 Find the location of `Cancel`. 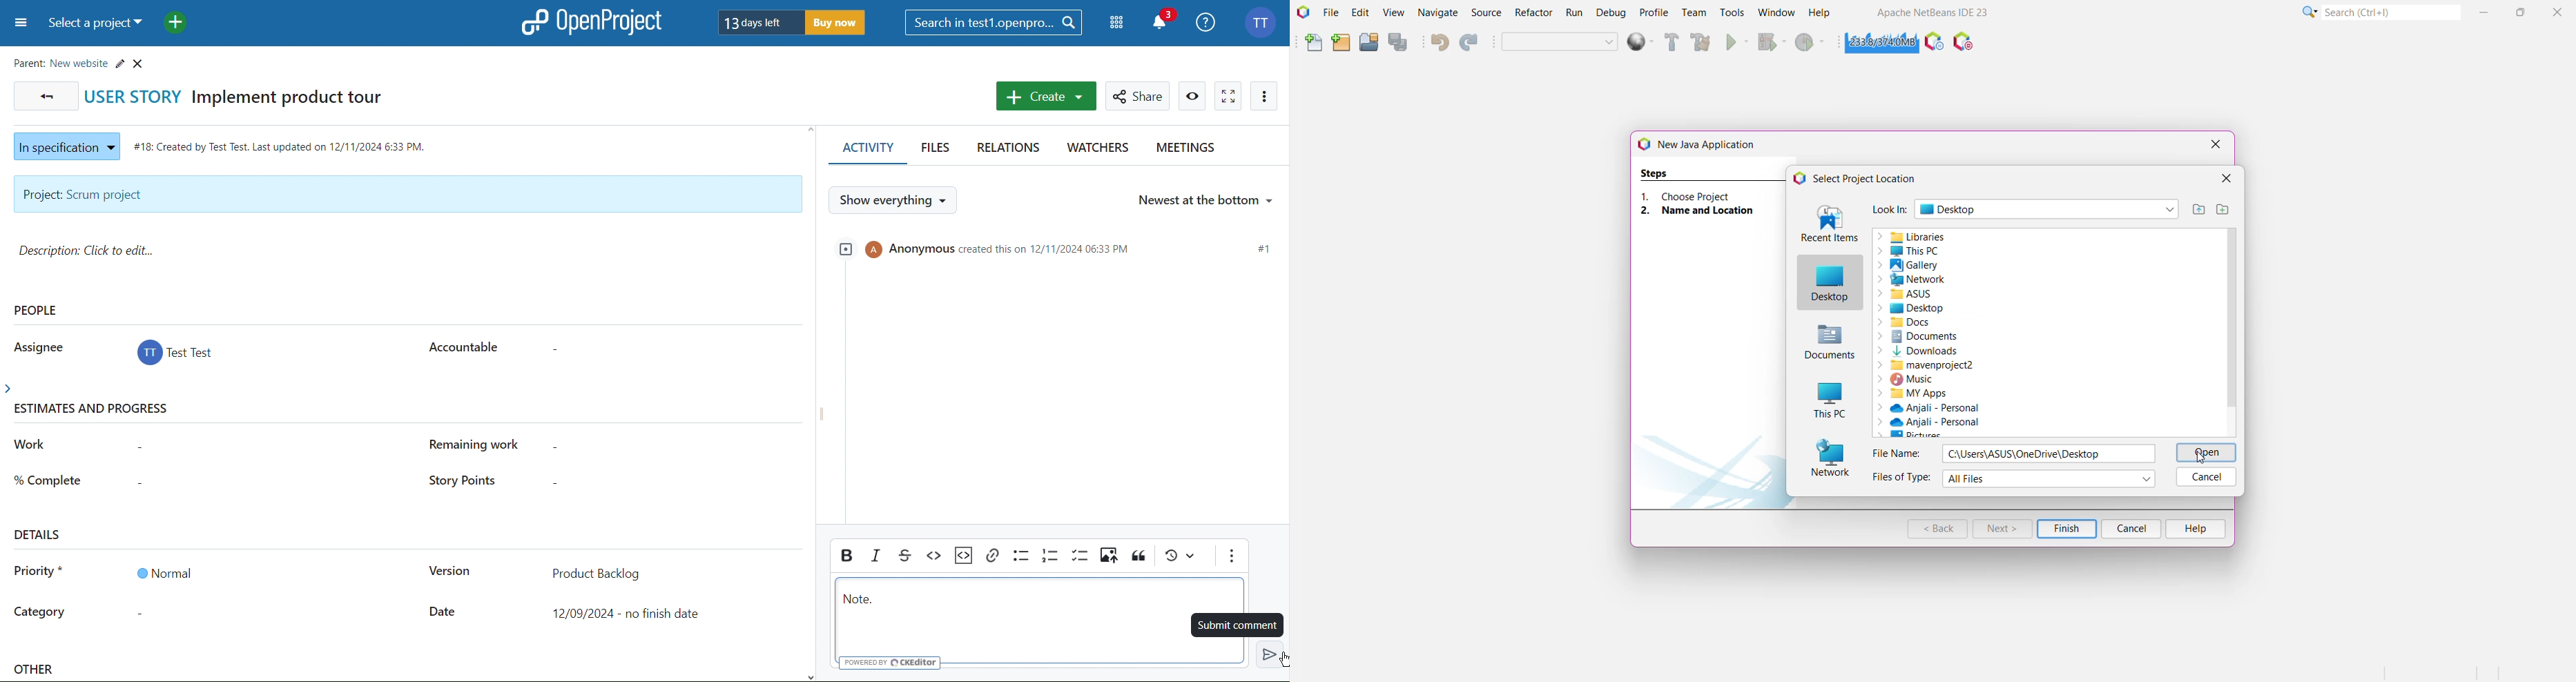

Cancel is located at coordinates (2133, 529).